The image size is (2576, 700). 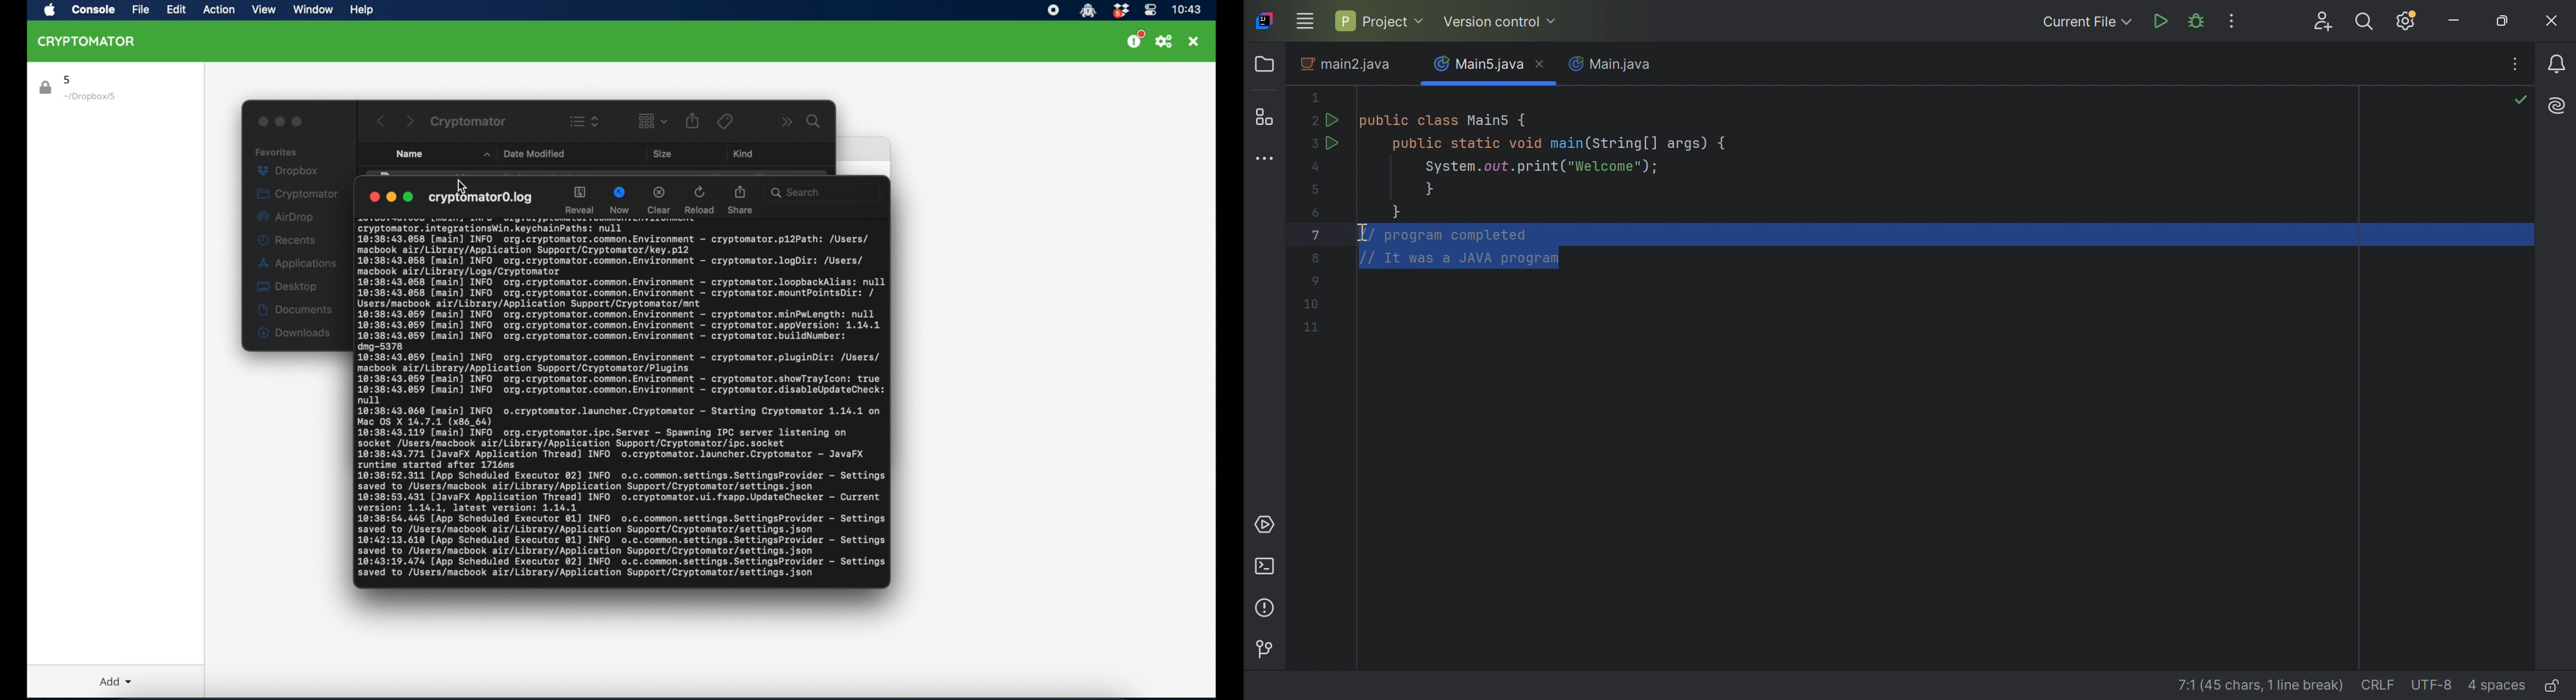 What do you see at coordinates (658, 210) in the screenshot?
I see `clear` at bounding box center [658, 210].